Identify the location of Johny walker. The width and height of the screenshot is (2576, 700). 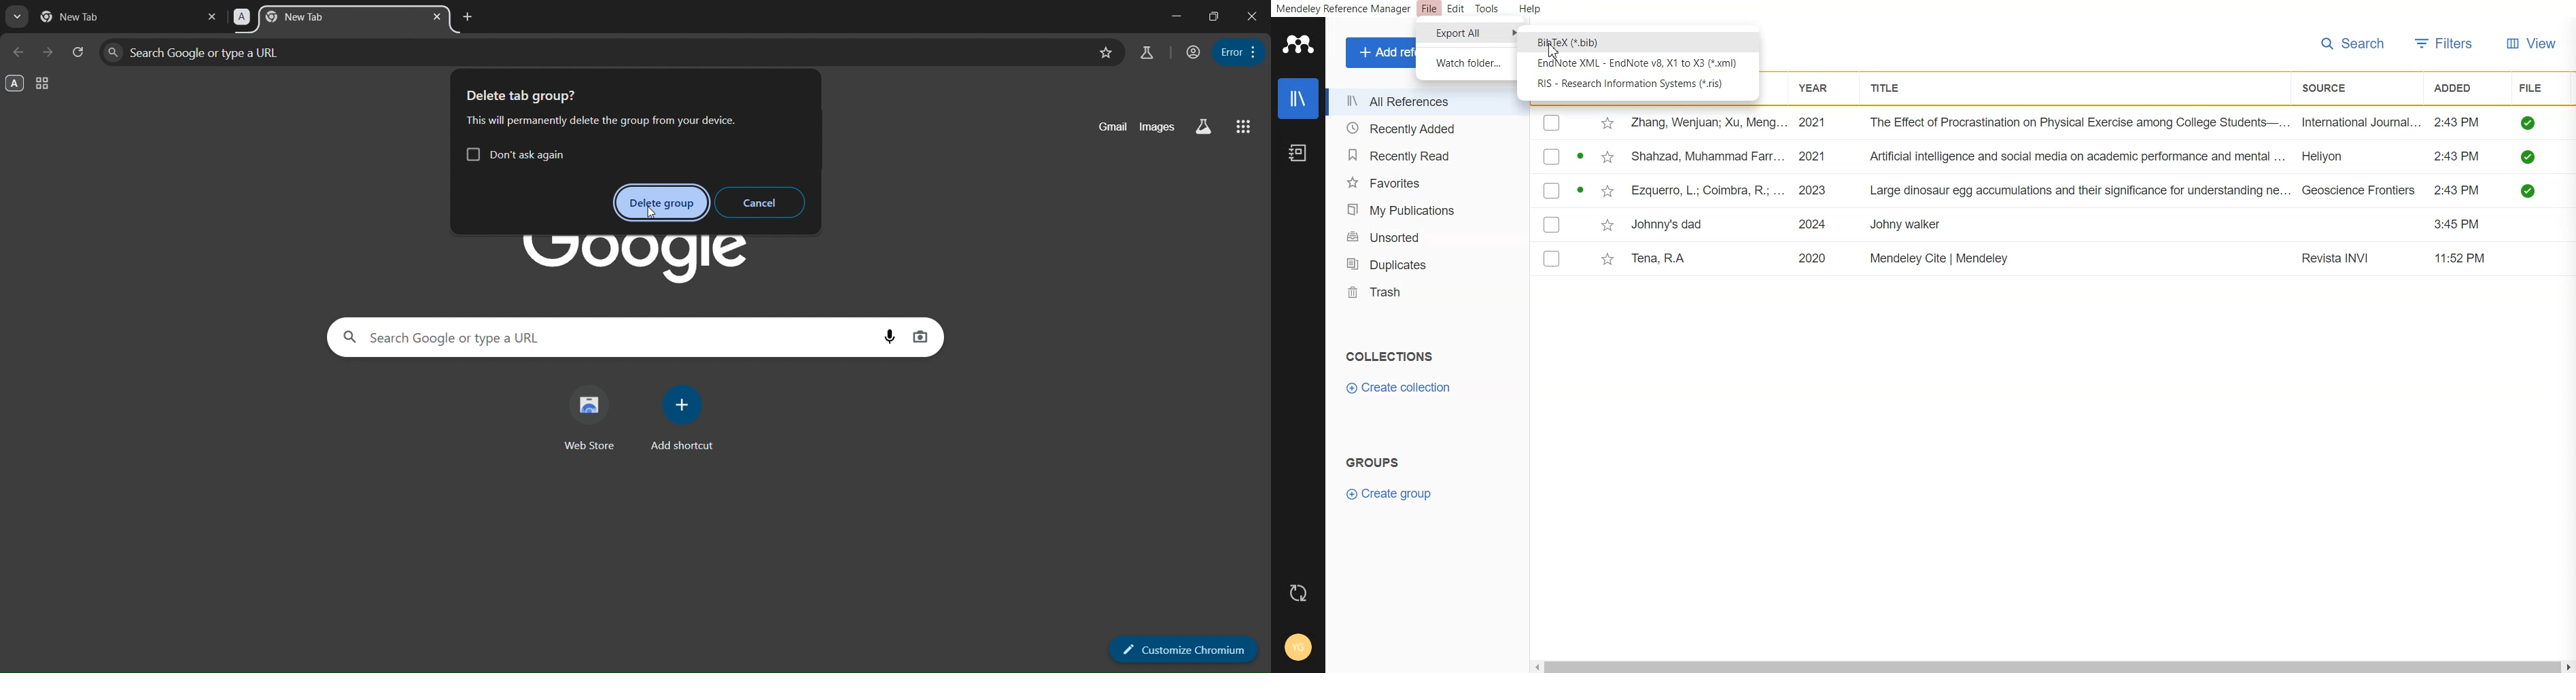
(1907, 226).